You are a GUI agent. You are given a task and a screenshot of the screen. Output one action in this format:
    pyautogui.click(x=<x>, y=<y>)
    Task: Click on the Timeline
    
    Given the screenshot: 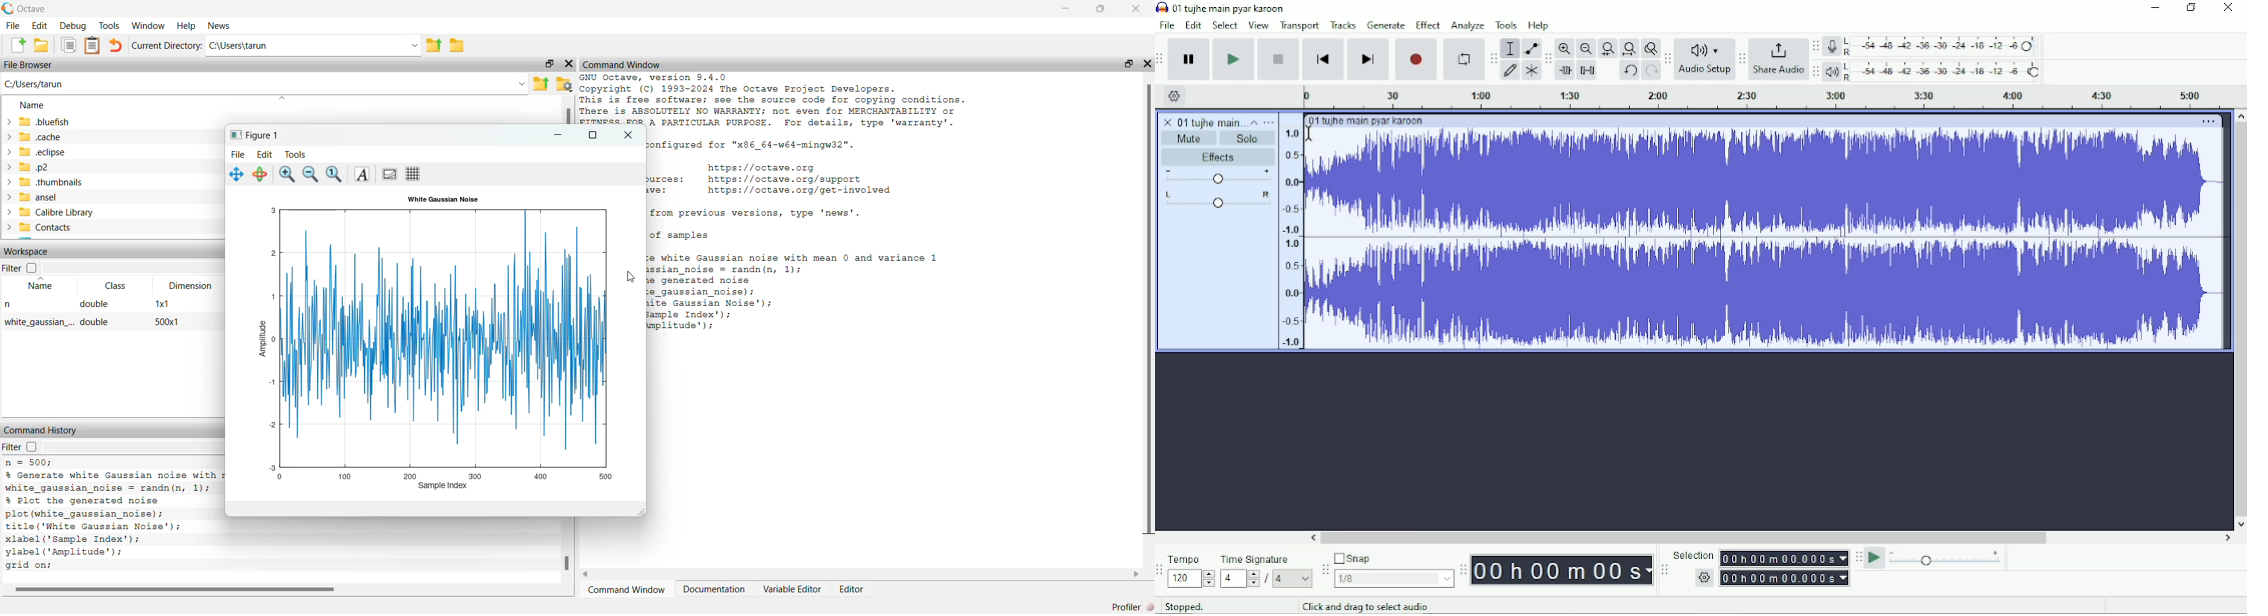 What is the action you would take?
    pyautogui.click(x=1760, y=97)
    